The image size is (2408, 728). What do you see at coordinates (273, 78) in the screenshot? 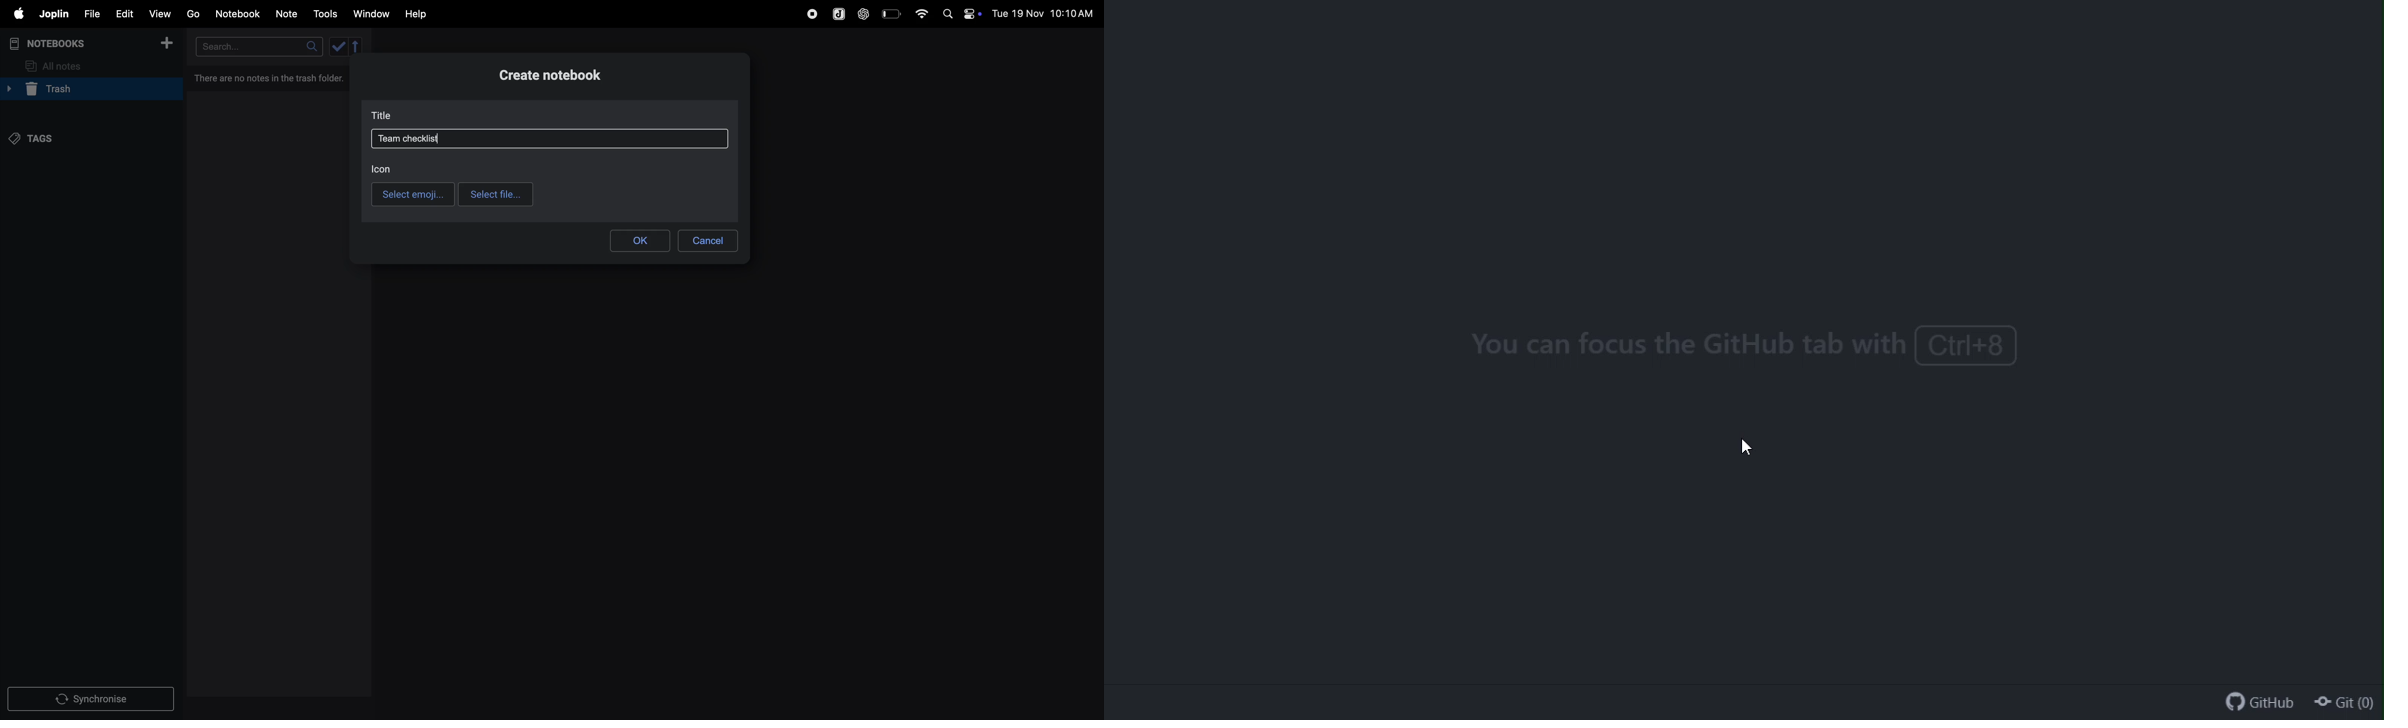
I see `there is no notes in trash folder` at bounding box center [273, 78].